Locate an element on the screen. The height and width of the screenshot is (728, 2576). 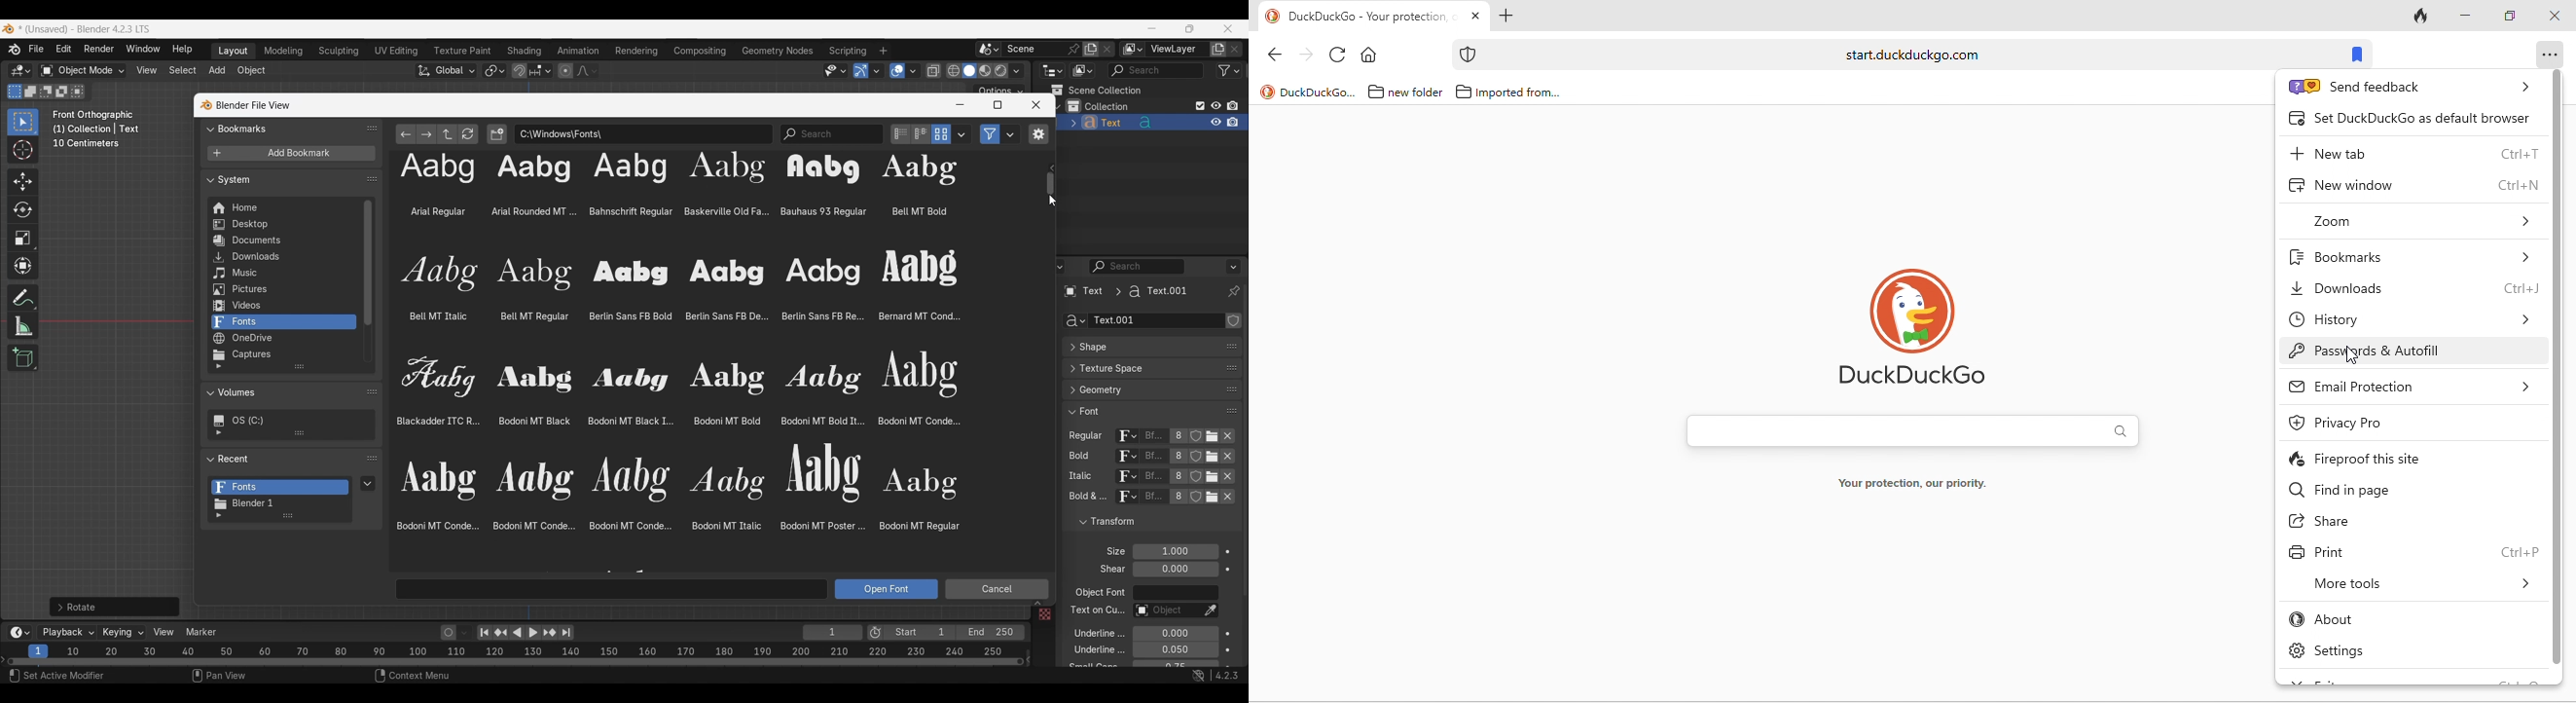
Viewport shading, material preview is located at coordinates (985, 70).